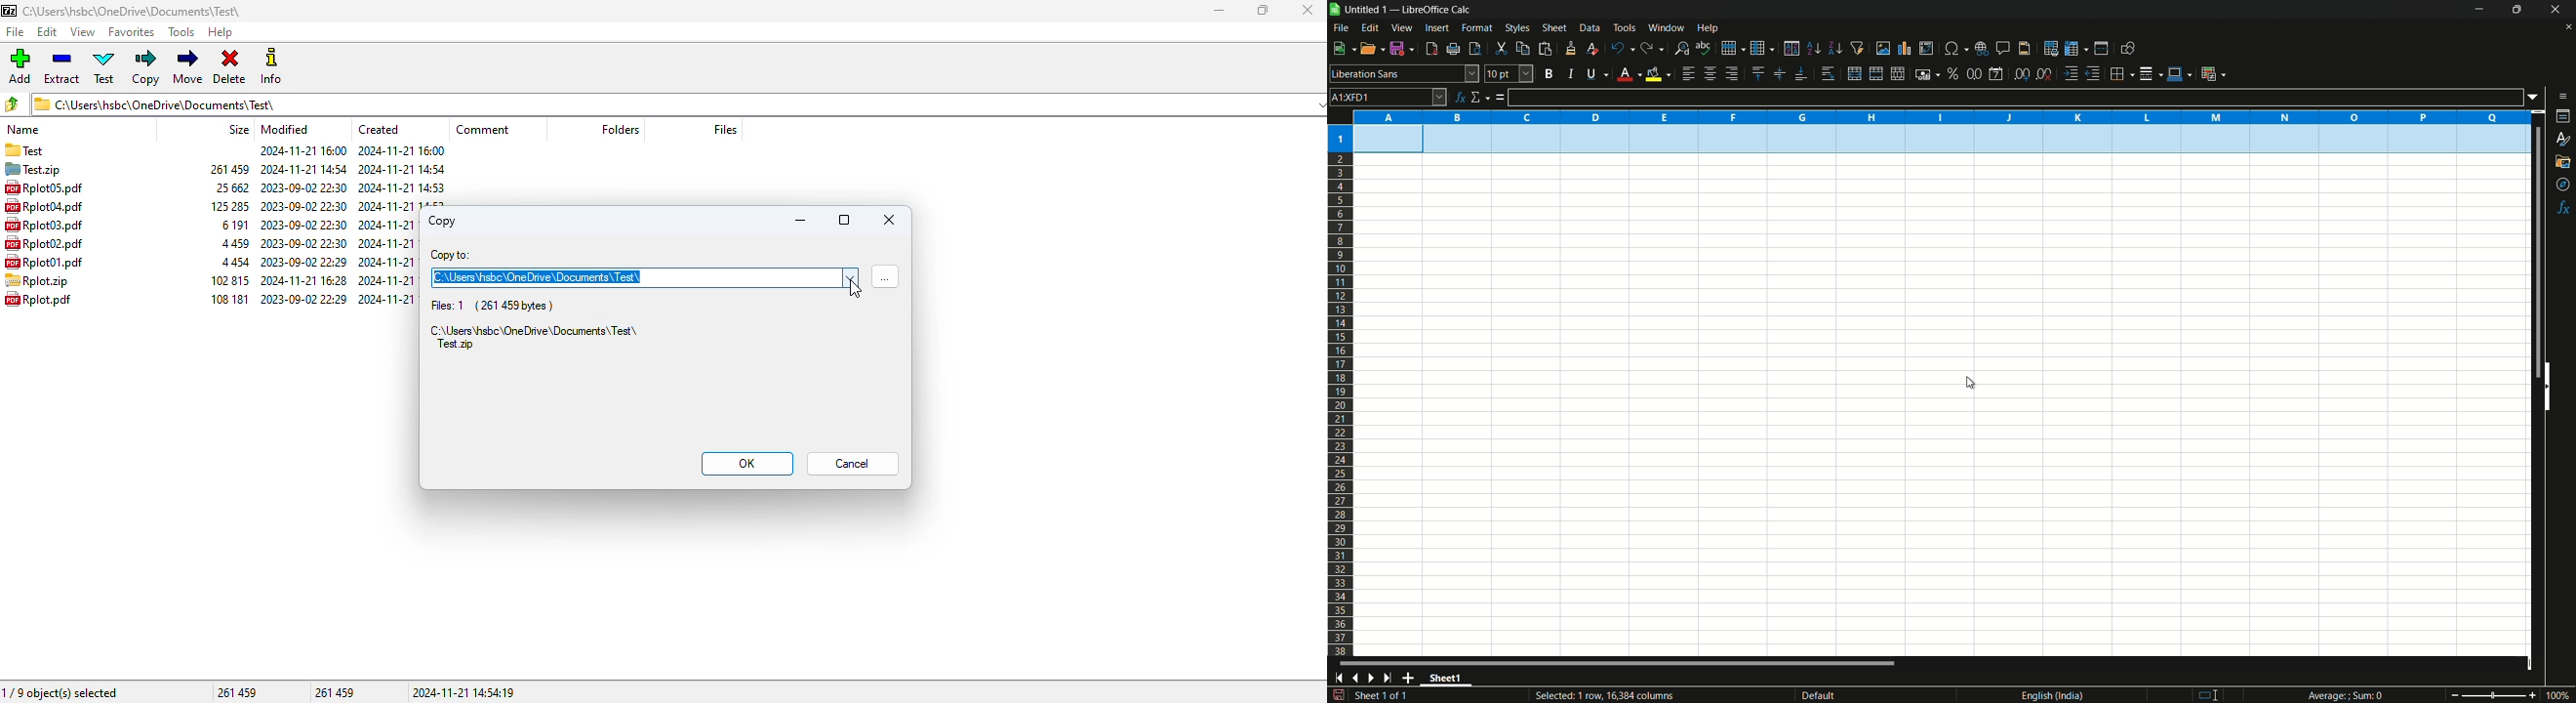  Describe the element at coordinates (132, 11) in the screenshot. I see `folder name` at that location.